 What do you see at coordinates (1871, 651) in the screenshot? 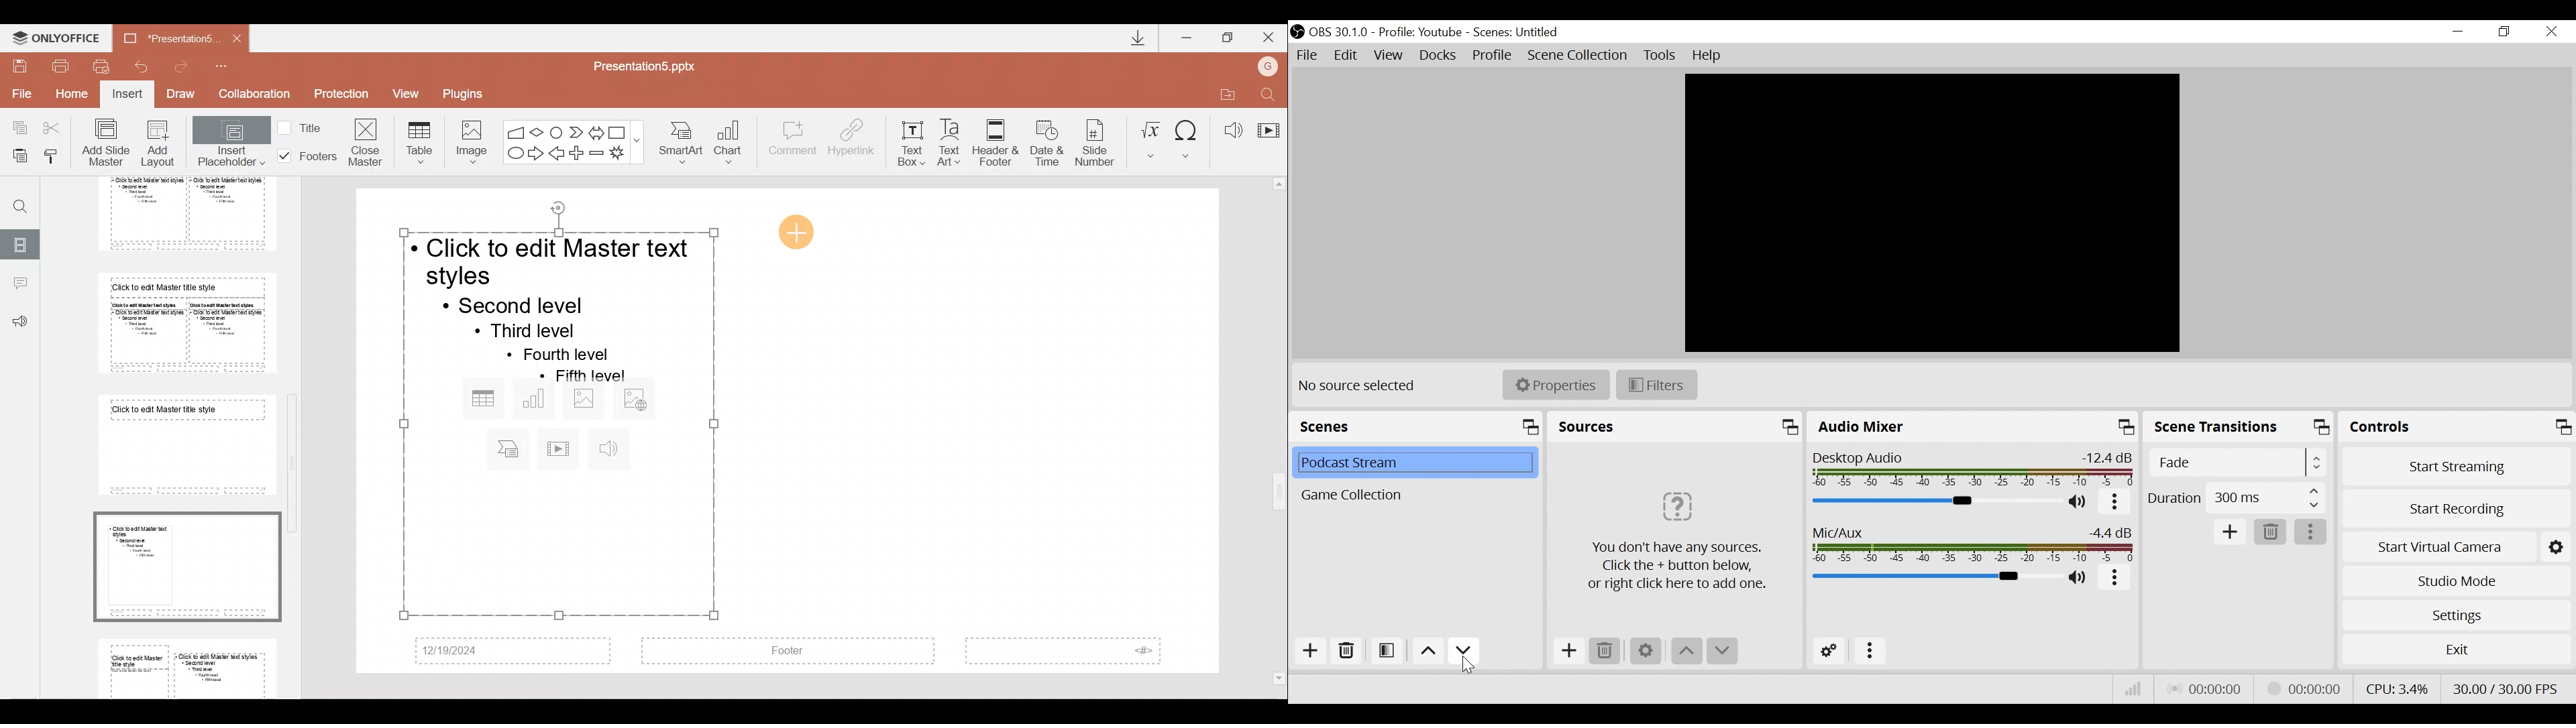
I see `more options` at bounding box center [1871, 651].